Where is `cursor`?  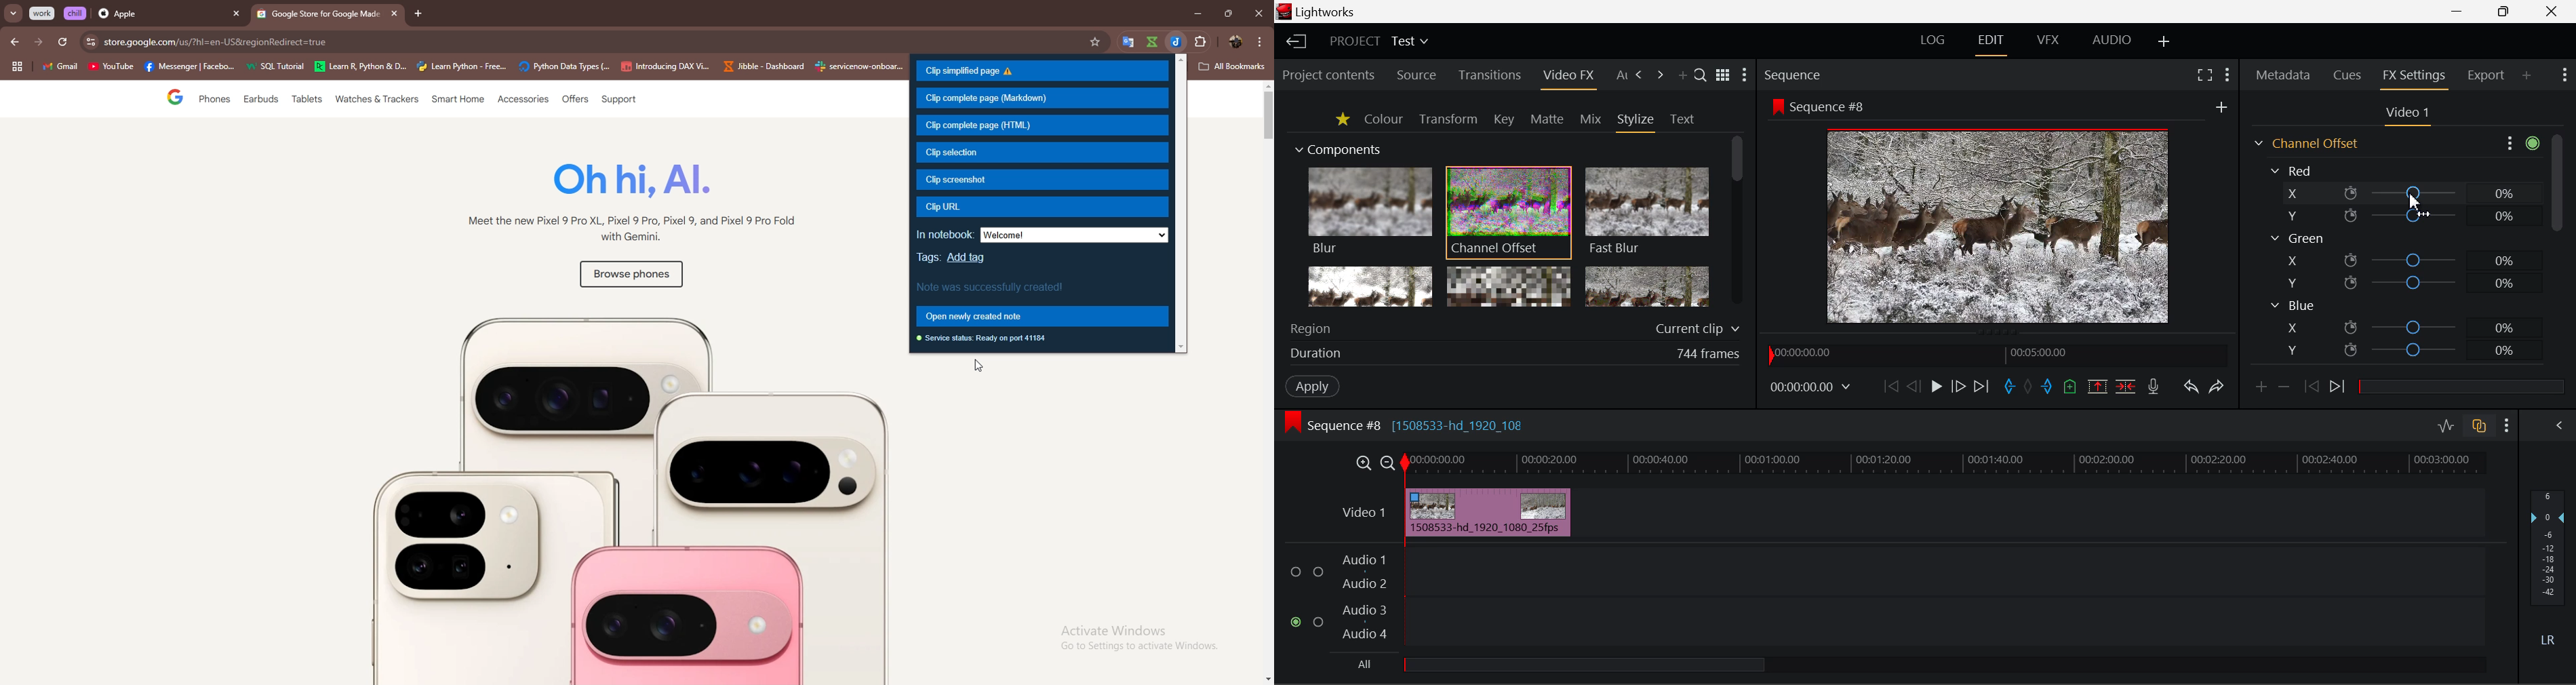
cursor is located at coordinates (978, 369).